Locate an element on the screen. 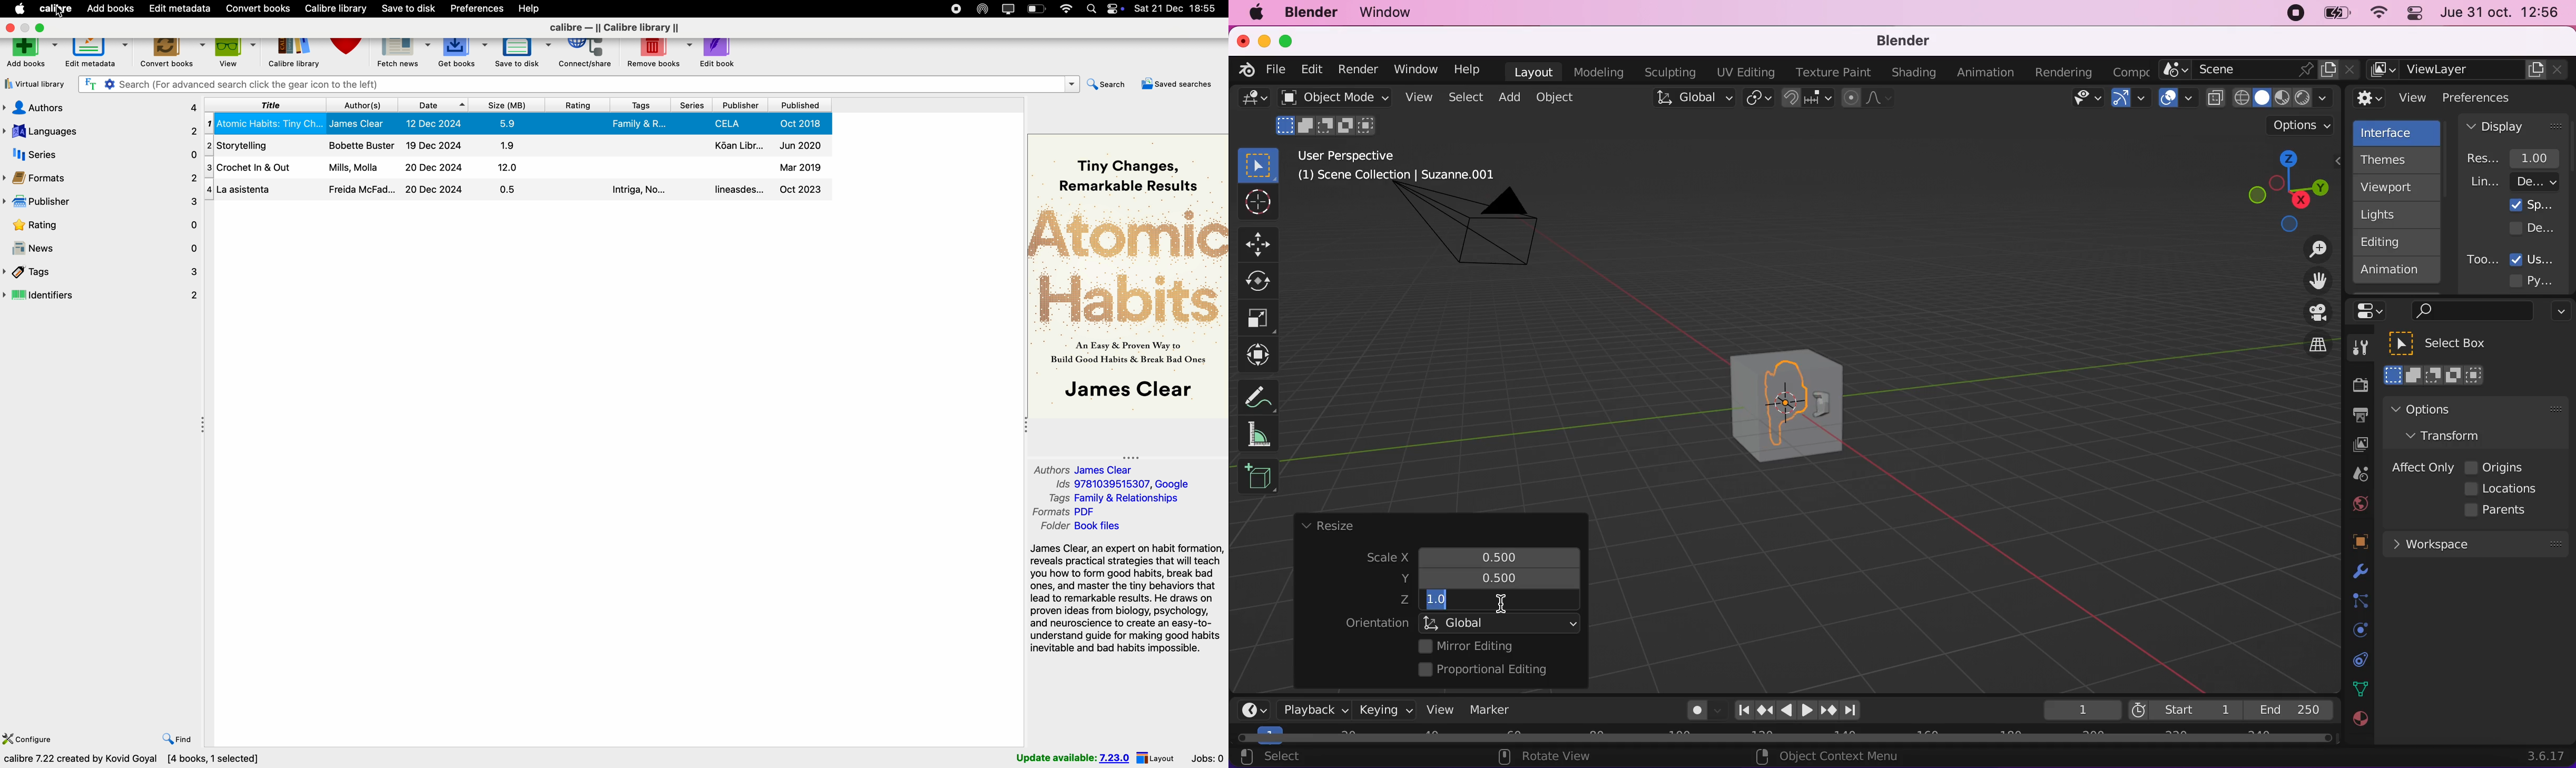  measure is located at coordinates (1265, 434).